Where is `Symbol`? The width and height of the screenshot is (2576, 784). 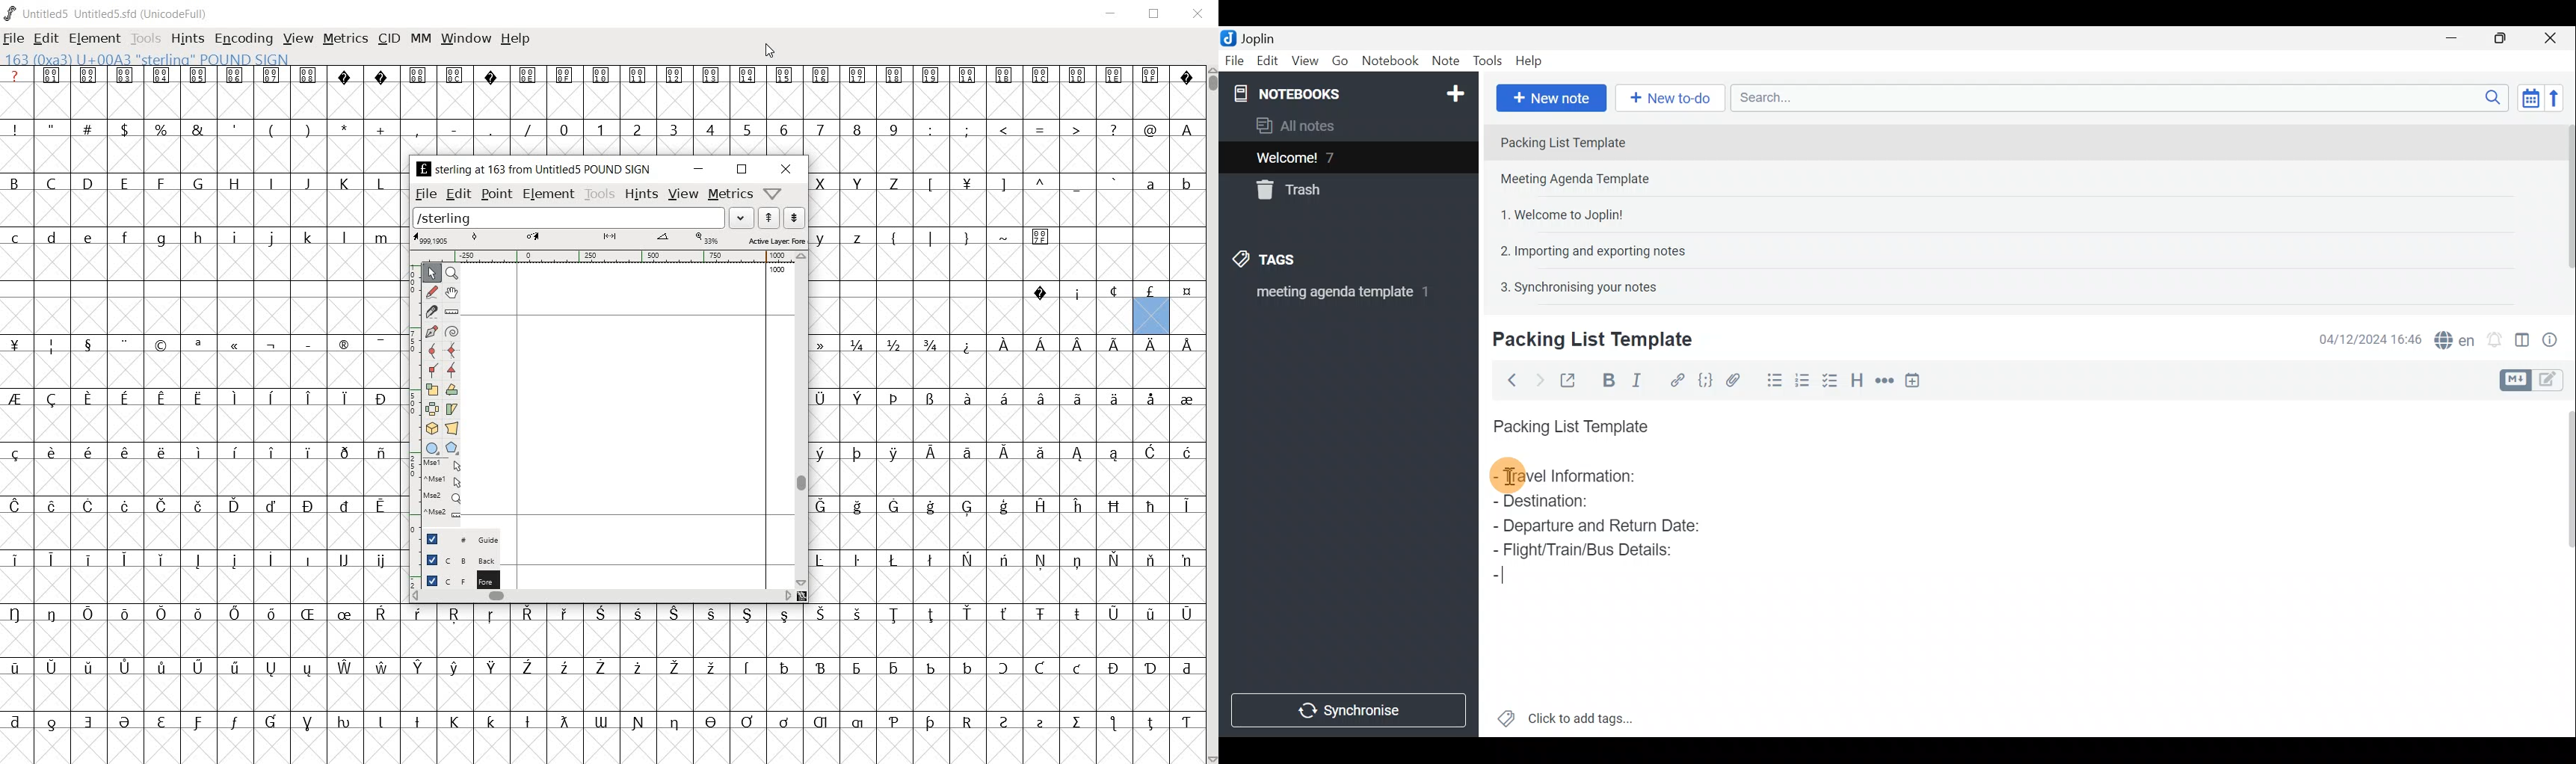
Symbol is located at coordinates (600, 668).